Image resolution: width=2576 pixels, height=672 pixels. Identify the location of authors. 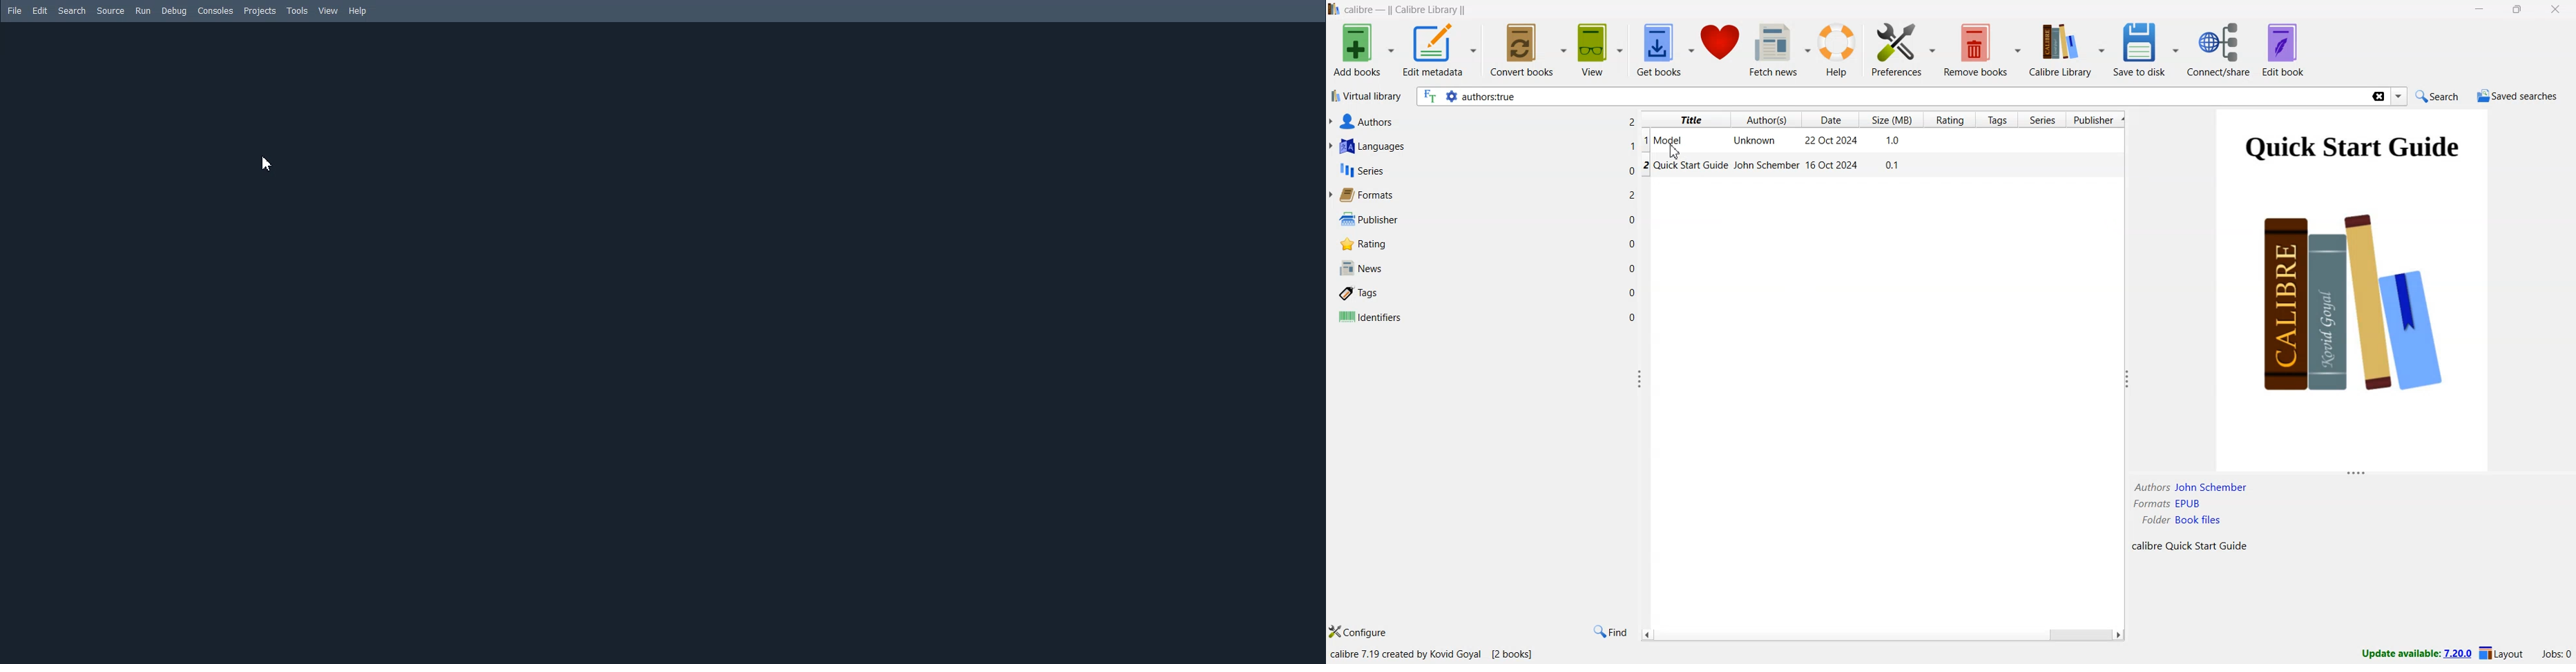
(1768, 120).